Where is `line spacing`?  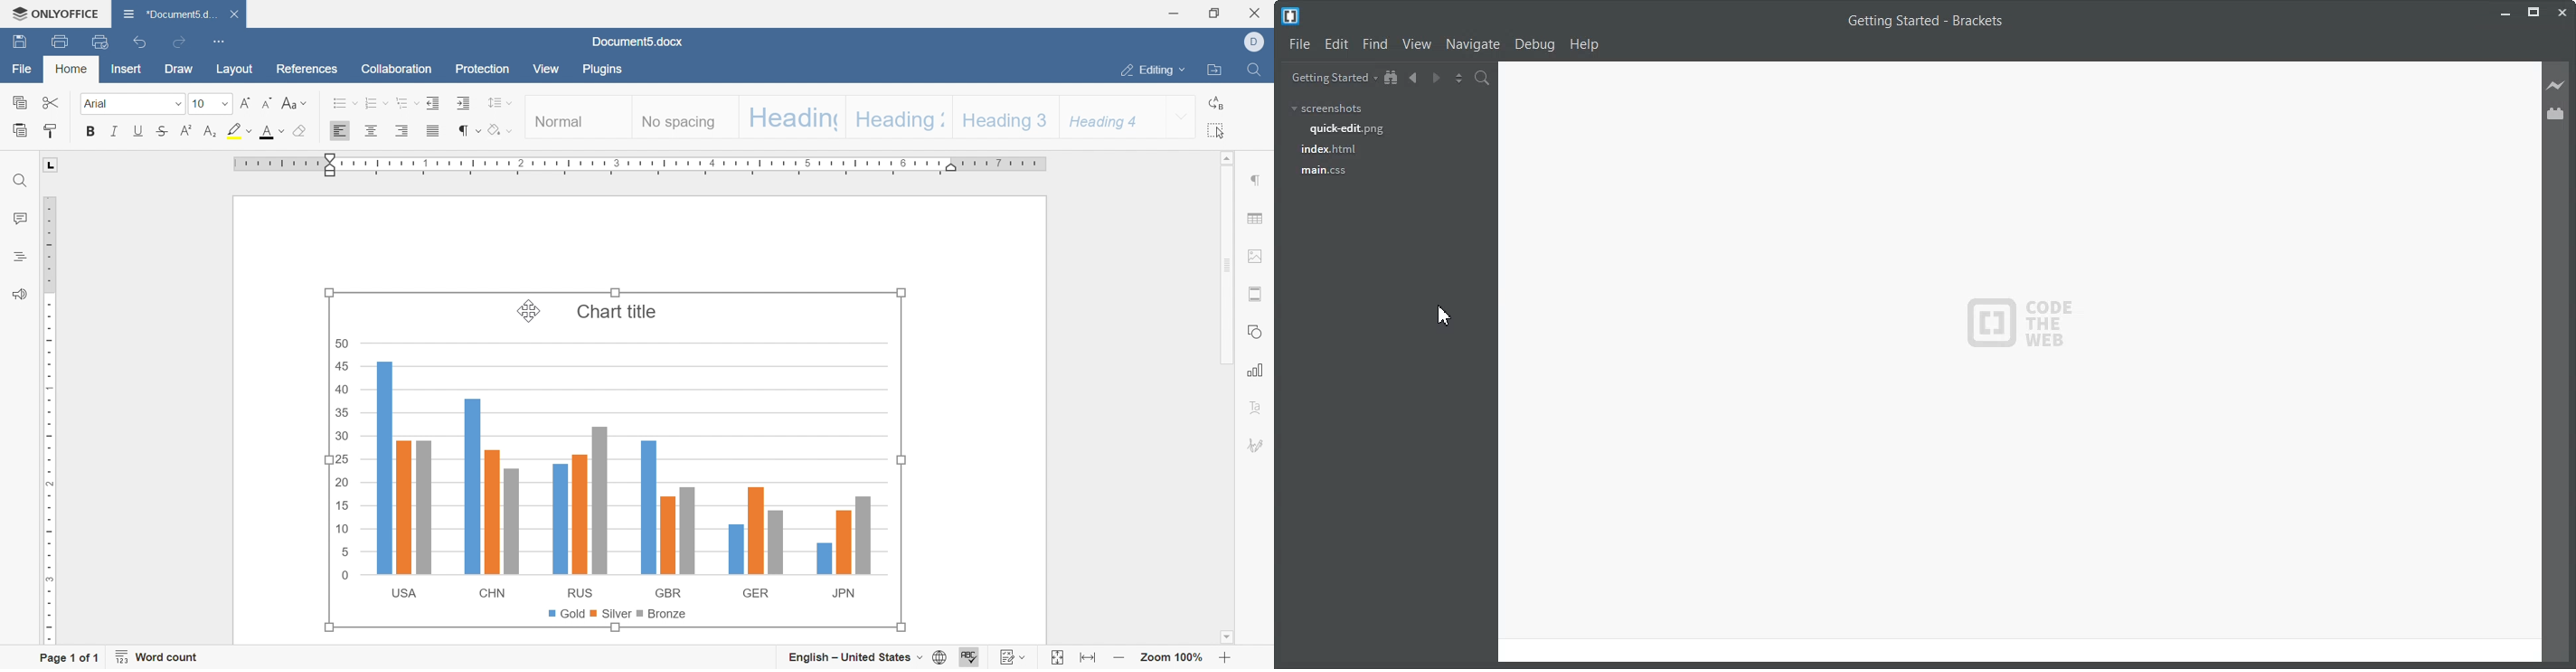 line spacing is located at coordinates (500, 102).